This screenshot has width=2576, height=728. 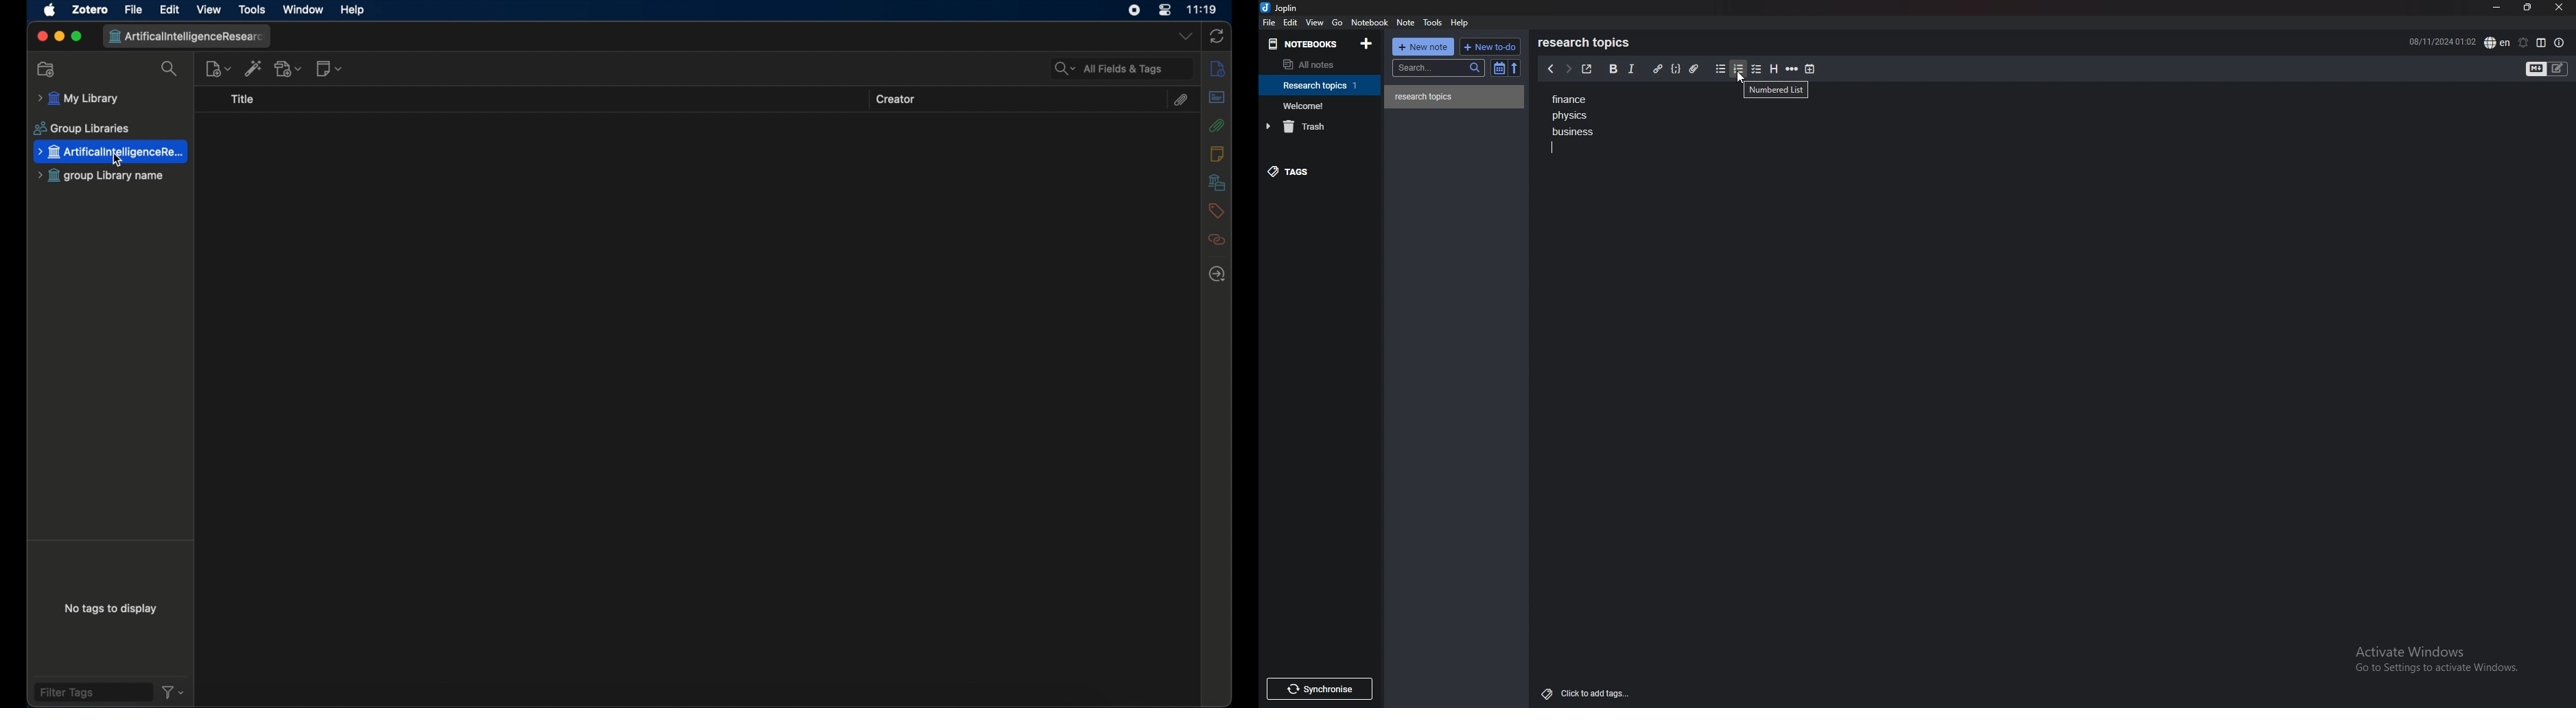 I want to click on resize, so click(x=2527, y=7).